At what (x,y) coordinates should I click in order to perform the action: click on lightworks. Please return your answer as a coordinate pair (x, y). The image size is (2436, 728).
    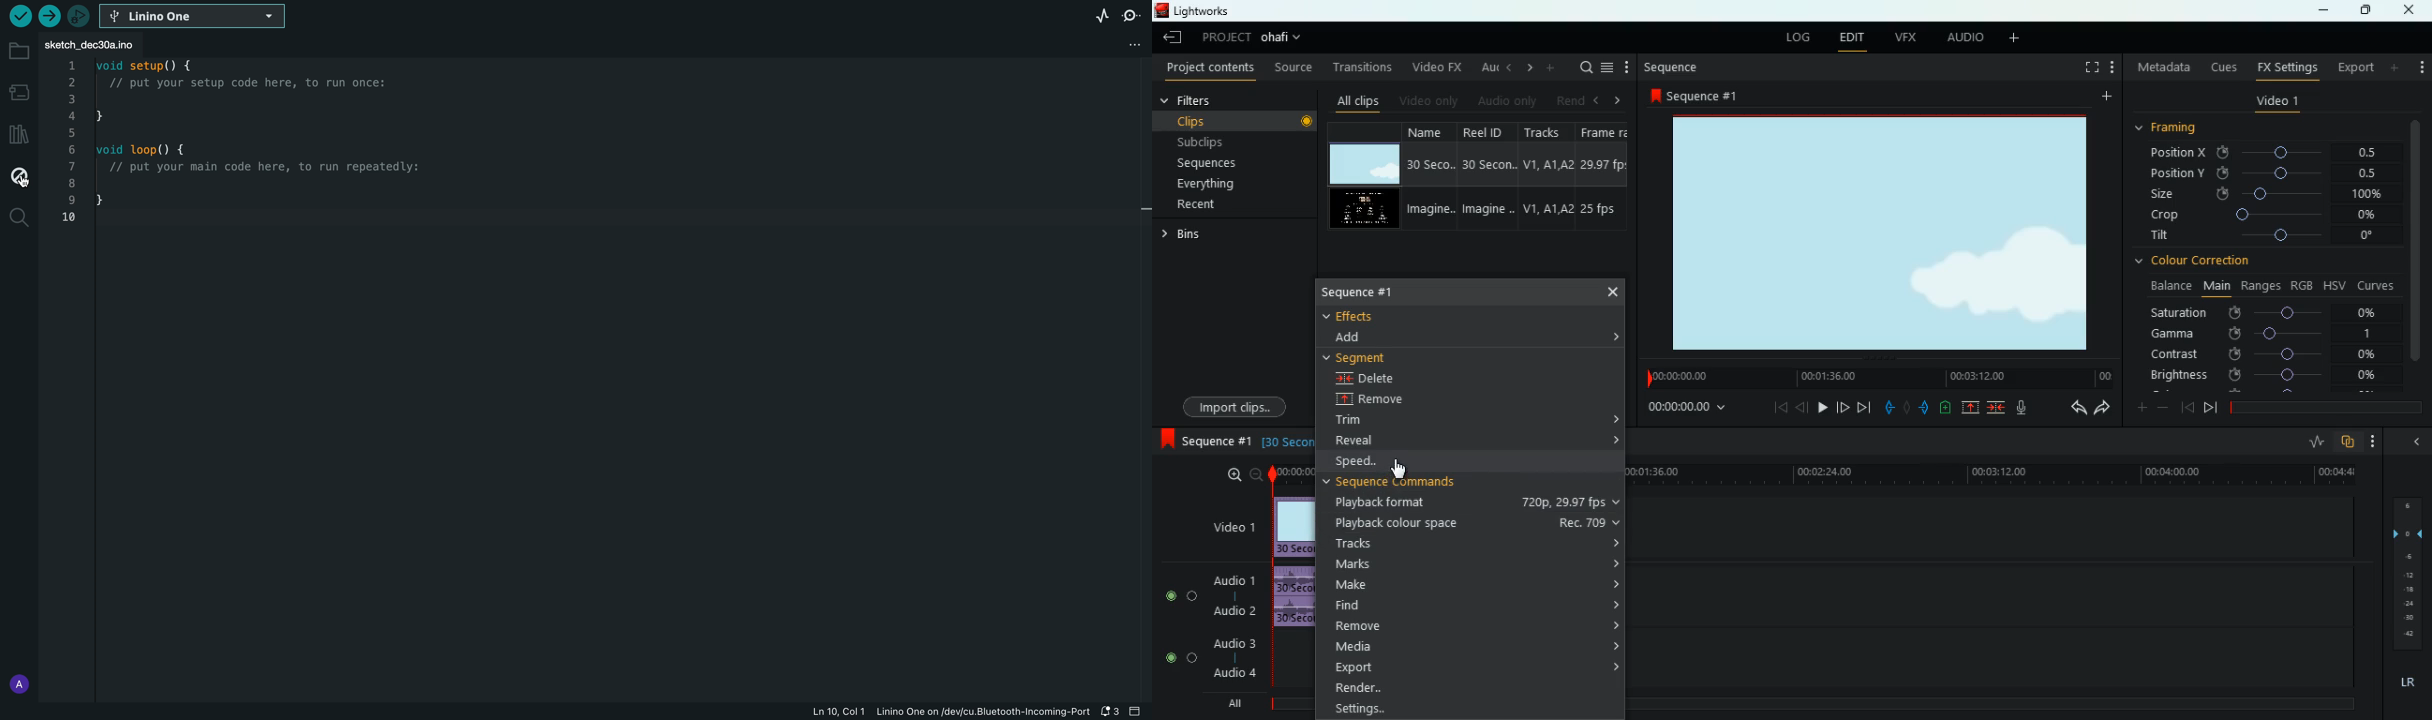
    Looking at the image, I should click on (1217, 10).